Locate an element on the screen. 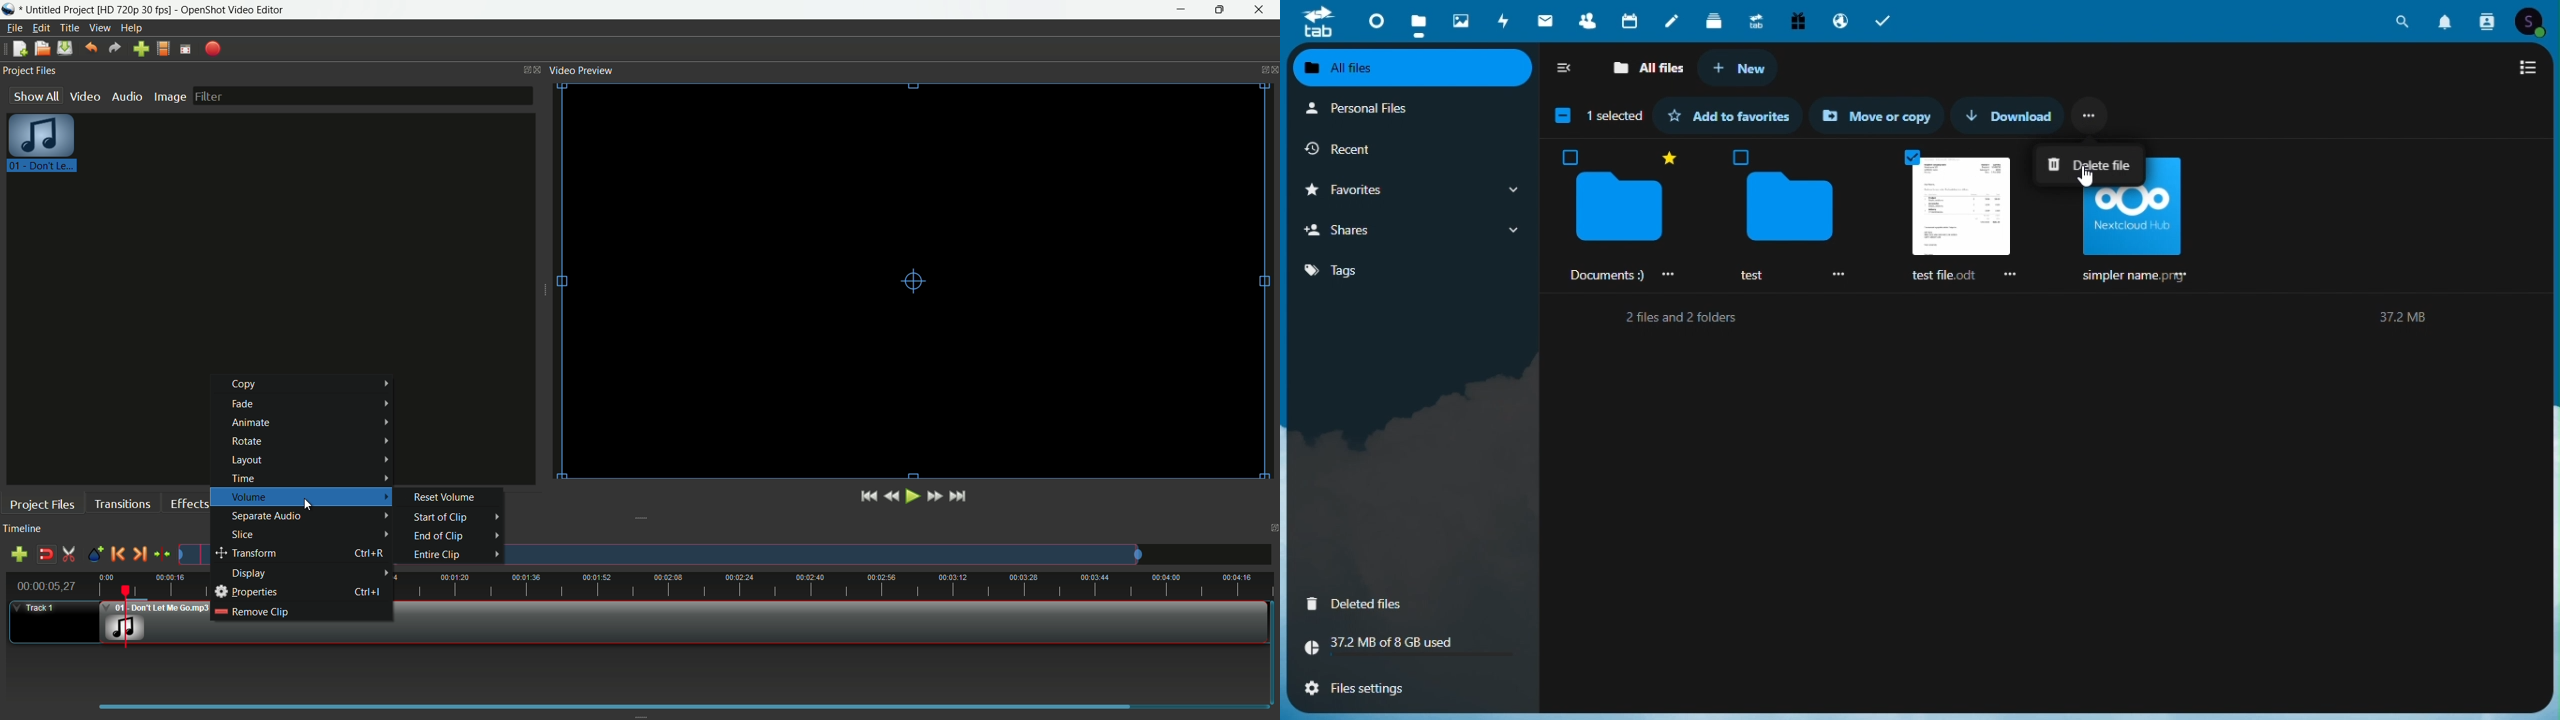 This screenshot has height=728, width=2576. properties is located at coordinates (246, 592).